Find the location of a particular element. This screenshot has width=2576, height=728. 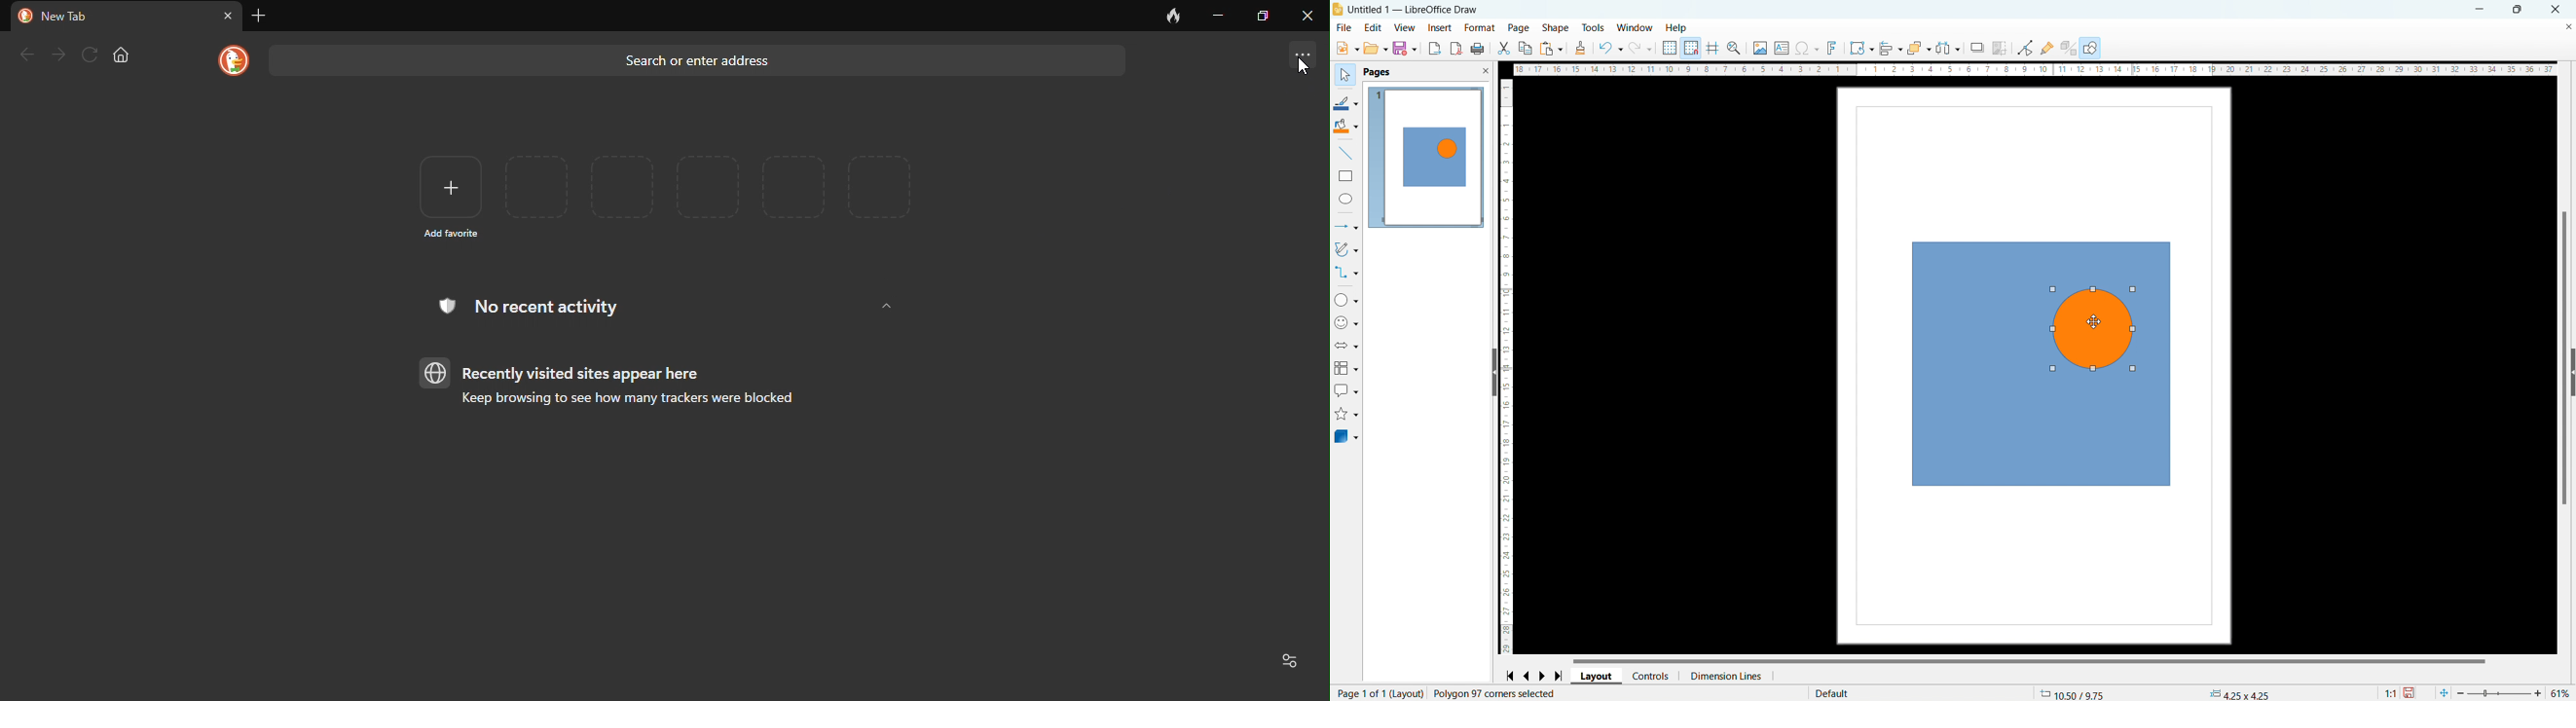

xoom snd pan is located at coordinates (1733, 48).